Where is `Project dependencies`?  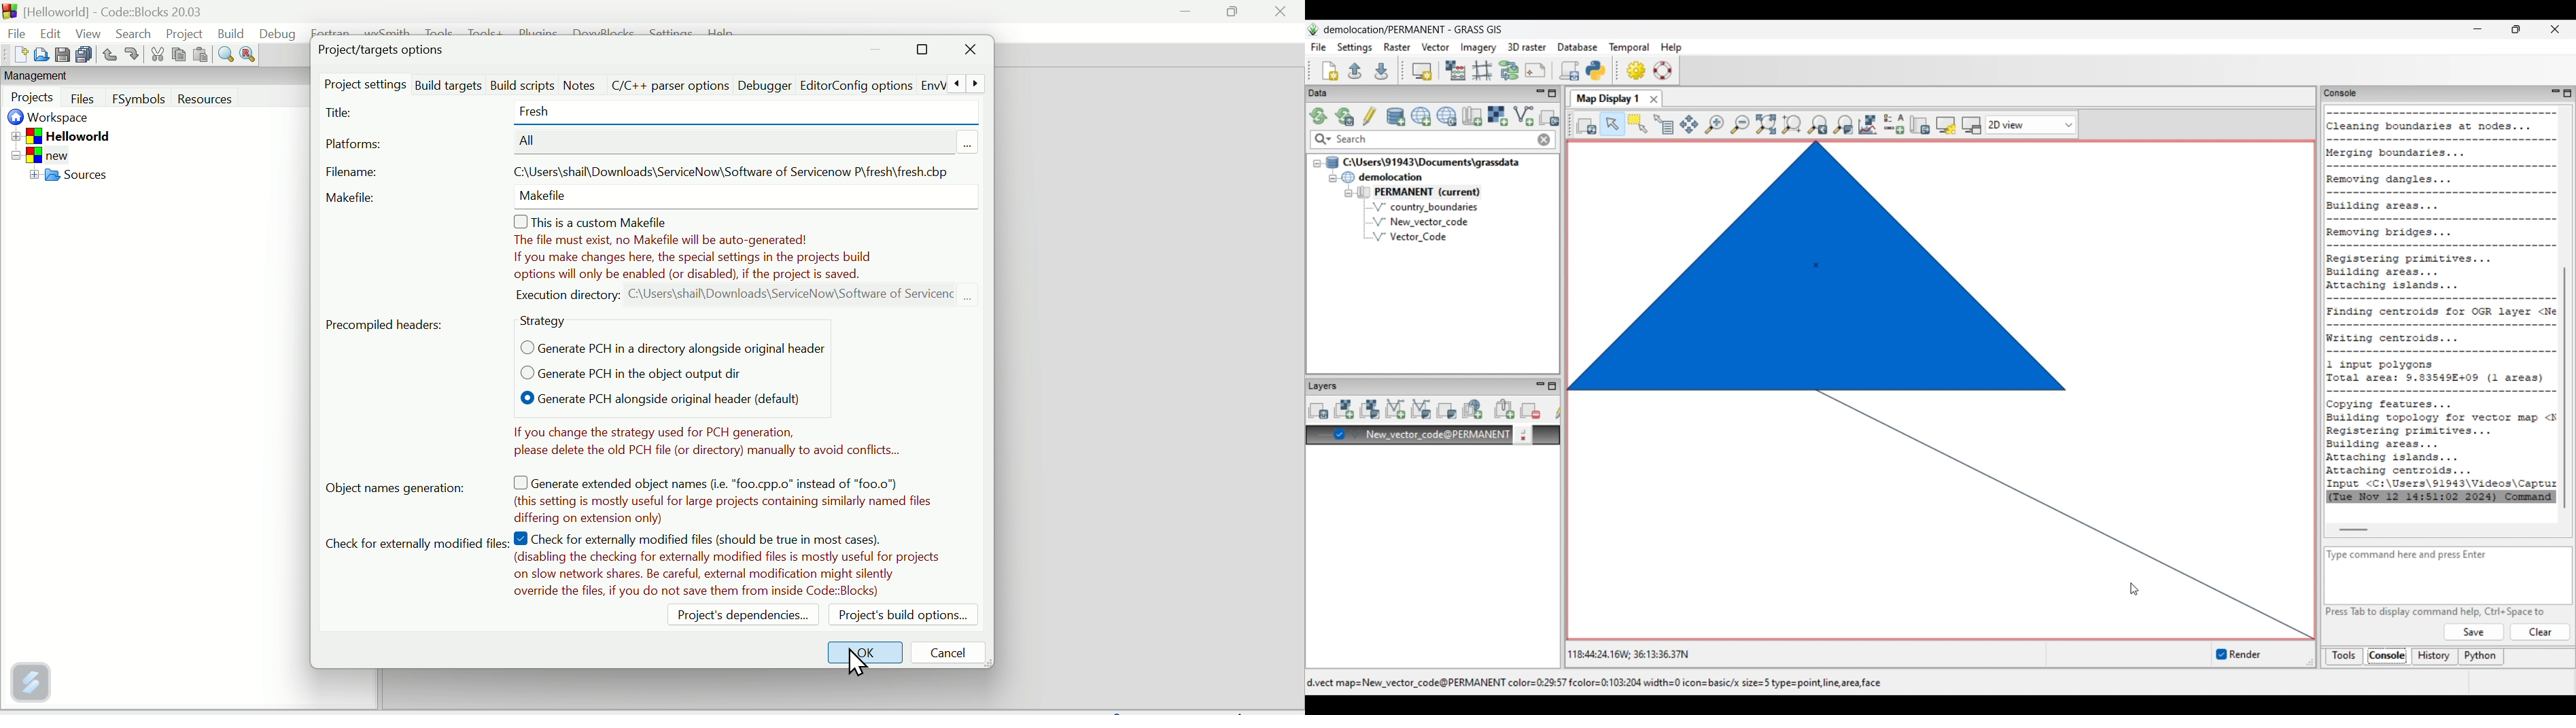
Project dependencies is located at coordinates (735, 618).